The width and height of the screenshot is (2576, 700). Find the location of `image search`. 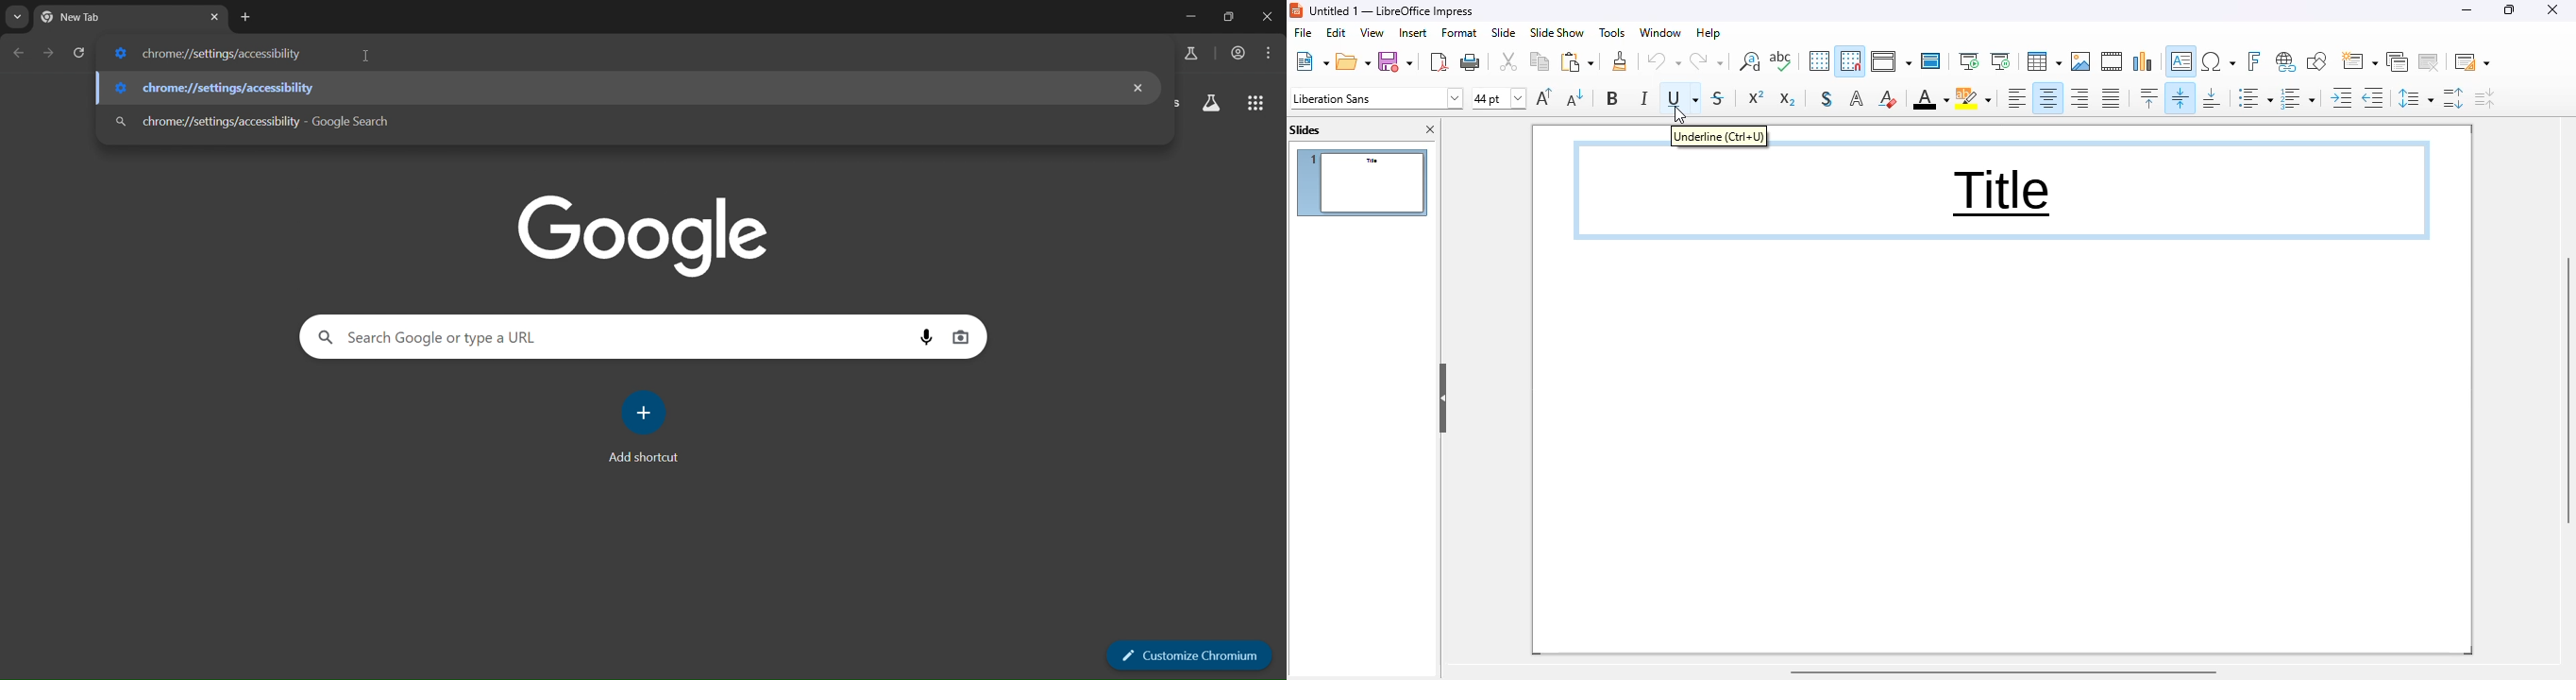

image search is located at coordinates (961, 337).